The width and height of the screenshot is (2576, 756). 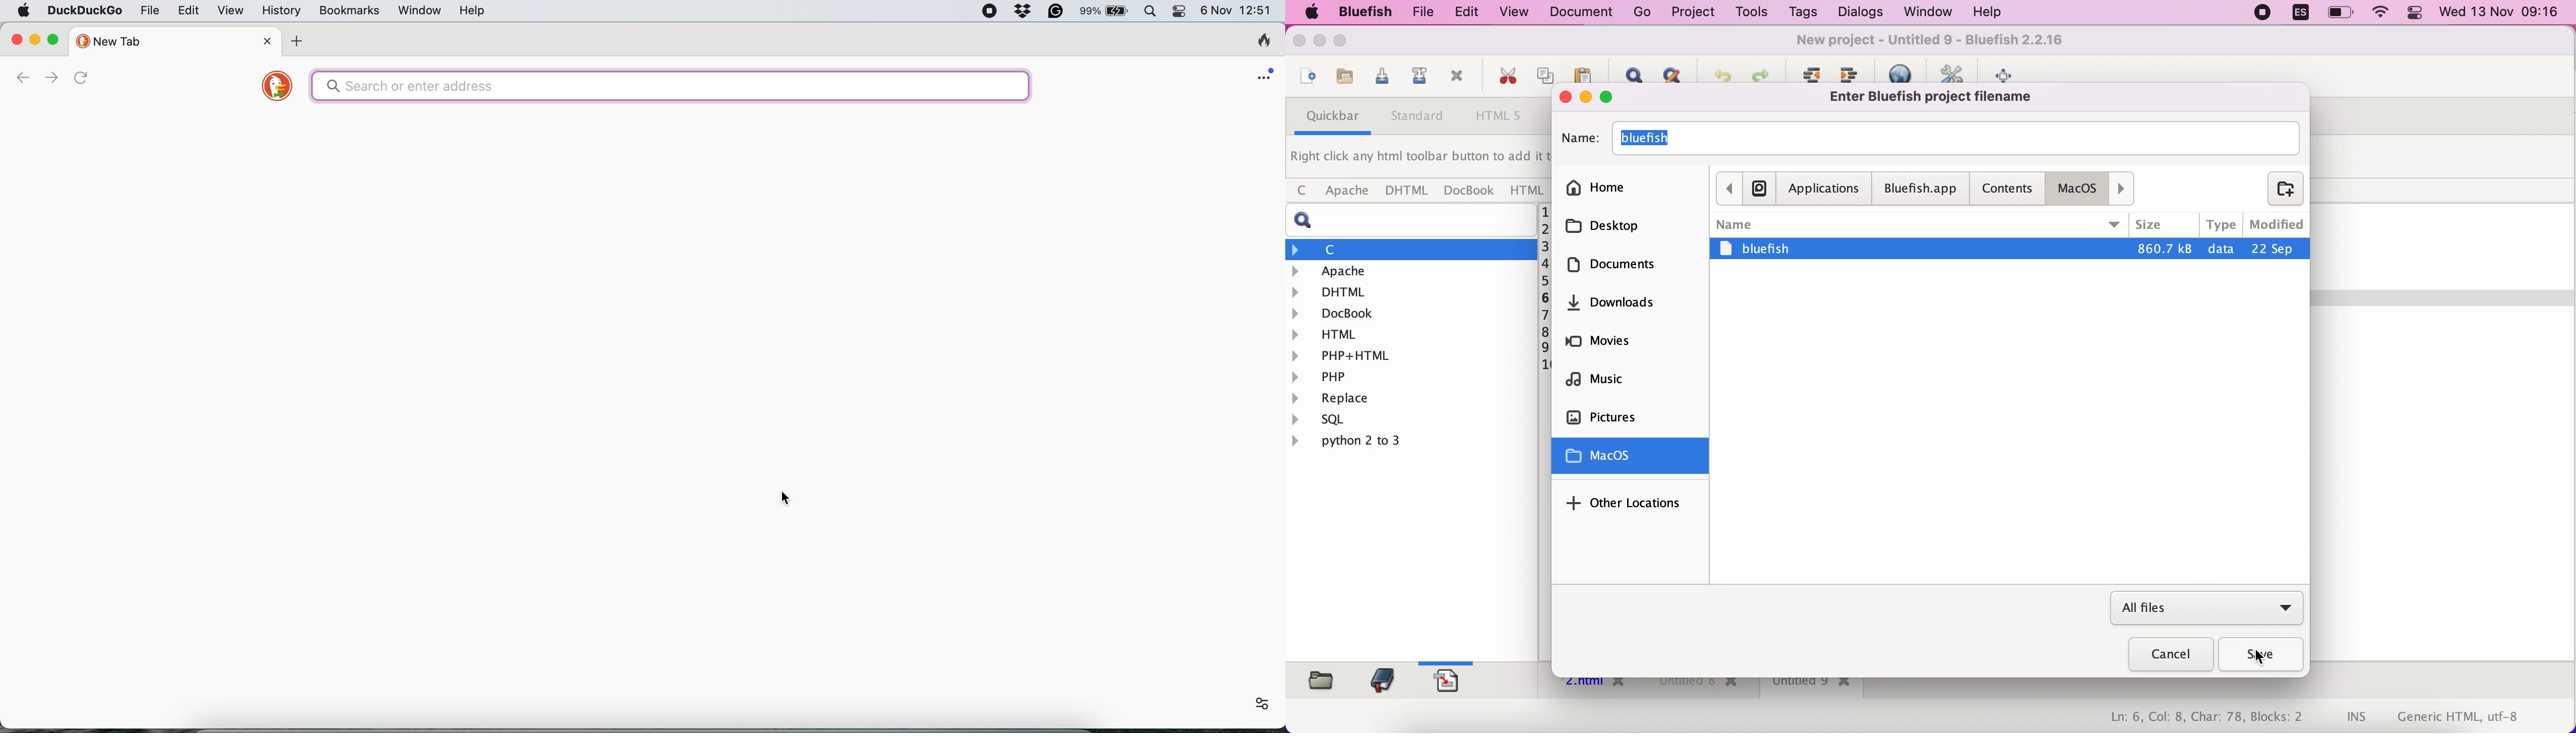 What do you see at coordinates (1939, 97) in the screenshot?
I see `title` at bounding box center [1939, 97].